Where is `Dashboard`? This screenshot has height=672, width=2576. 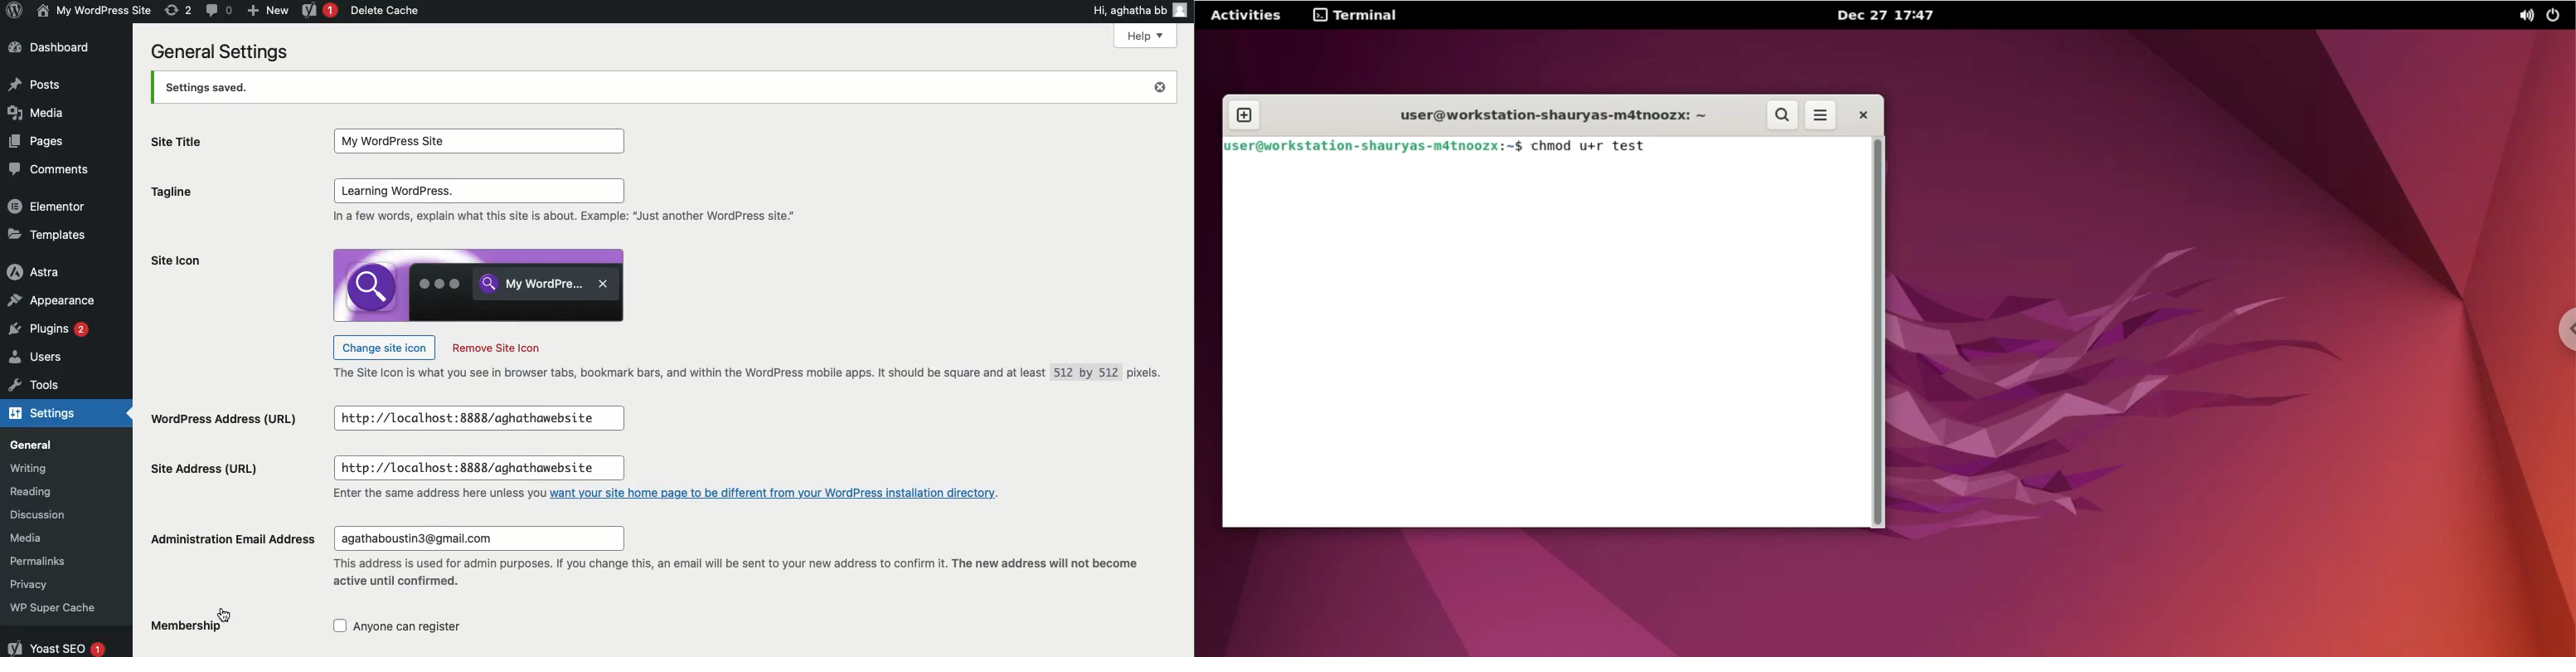
Dashboard is located at coordinates (51, 46).